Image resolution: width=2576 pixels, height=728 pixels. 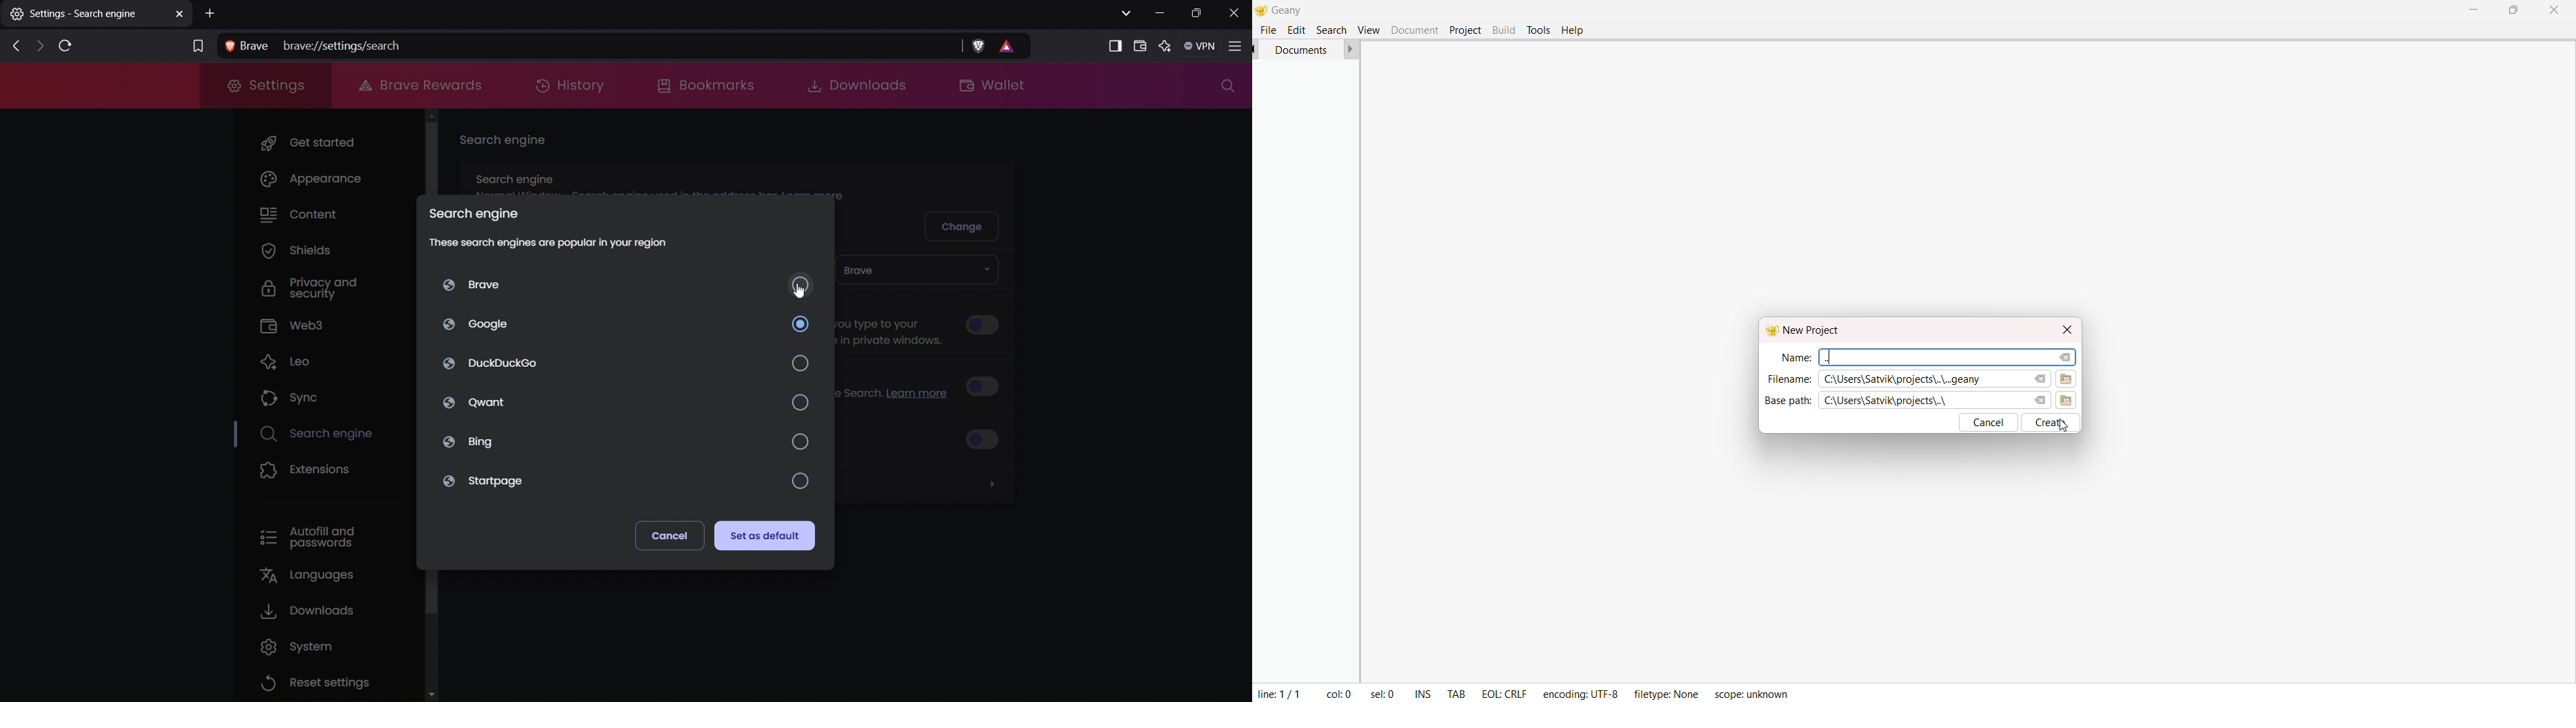 What do you see at coordinates (331, 142) in the screenshot?
I see `Get Started` at bounding box center [331, 142].